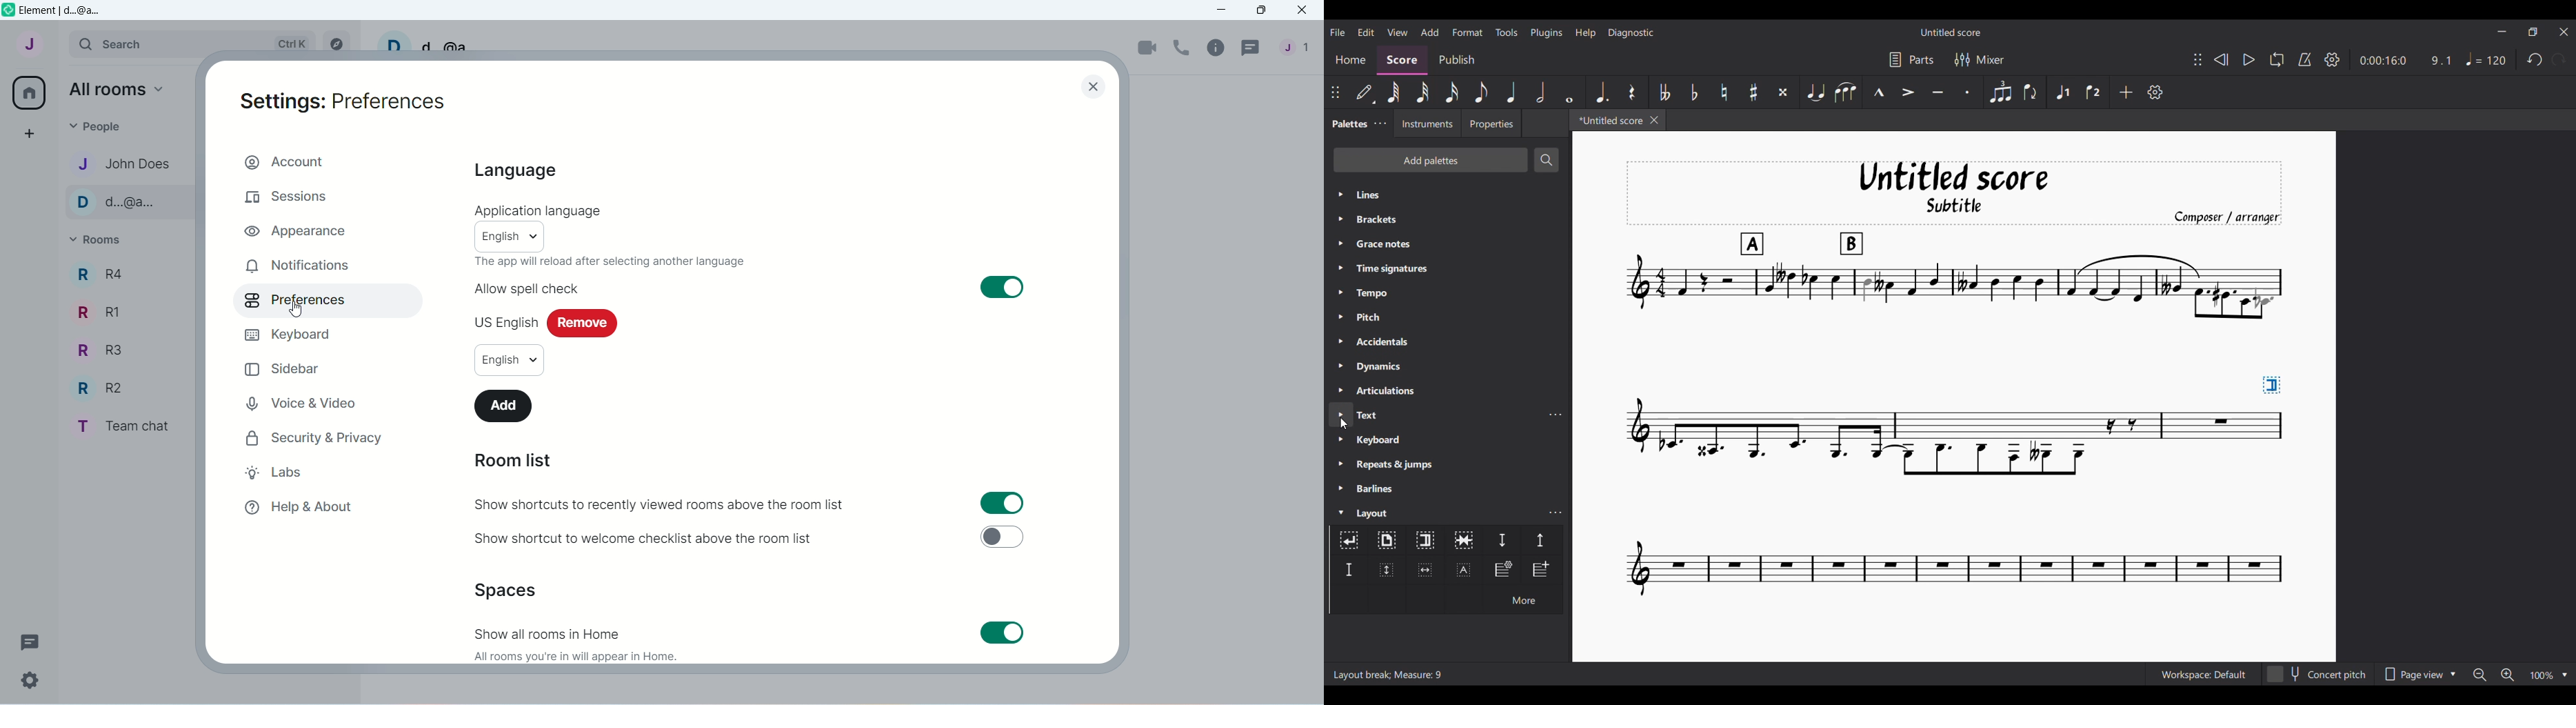 The width and height of the screenshot is (2576, 728). Describe the element at coordinates (2565, 32) in the screenshot. I see `Close interface` at that location.